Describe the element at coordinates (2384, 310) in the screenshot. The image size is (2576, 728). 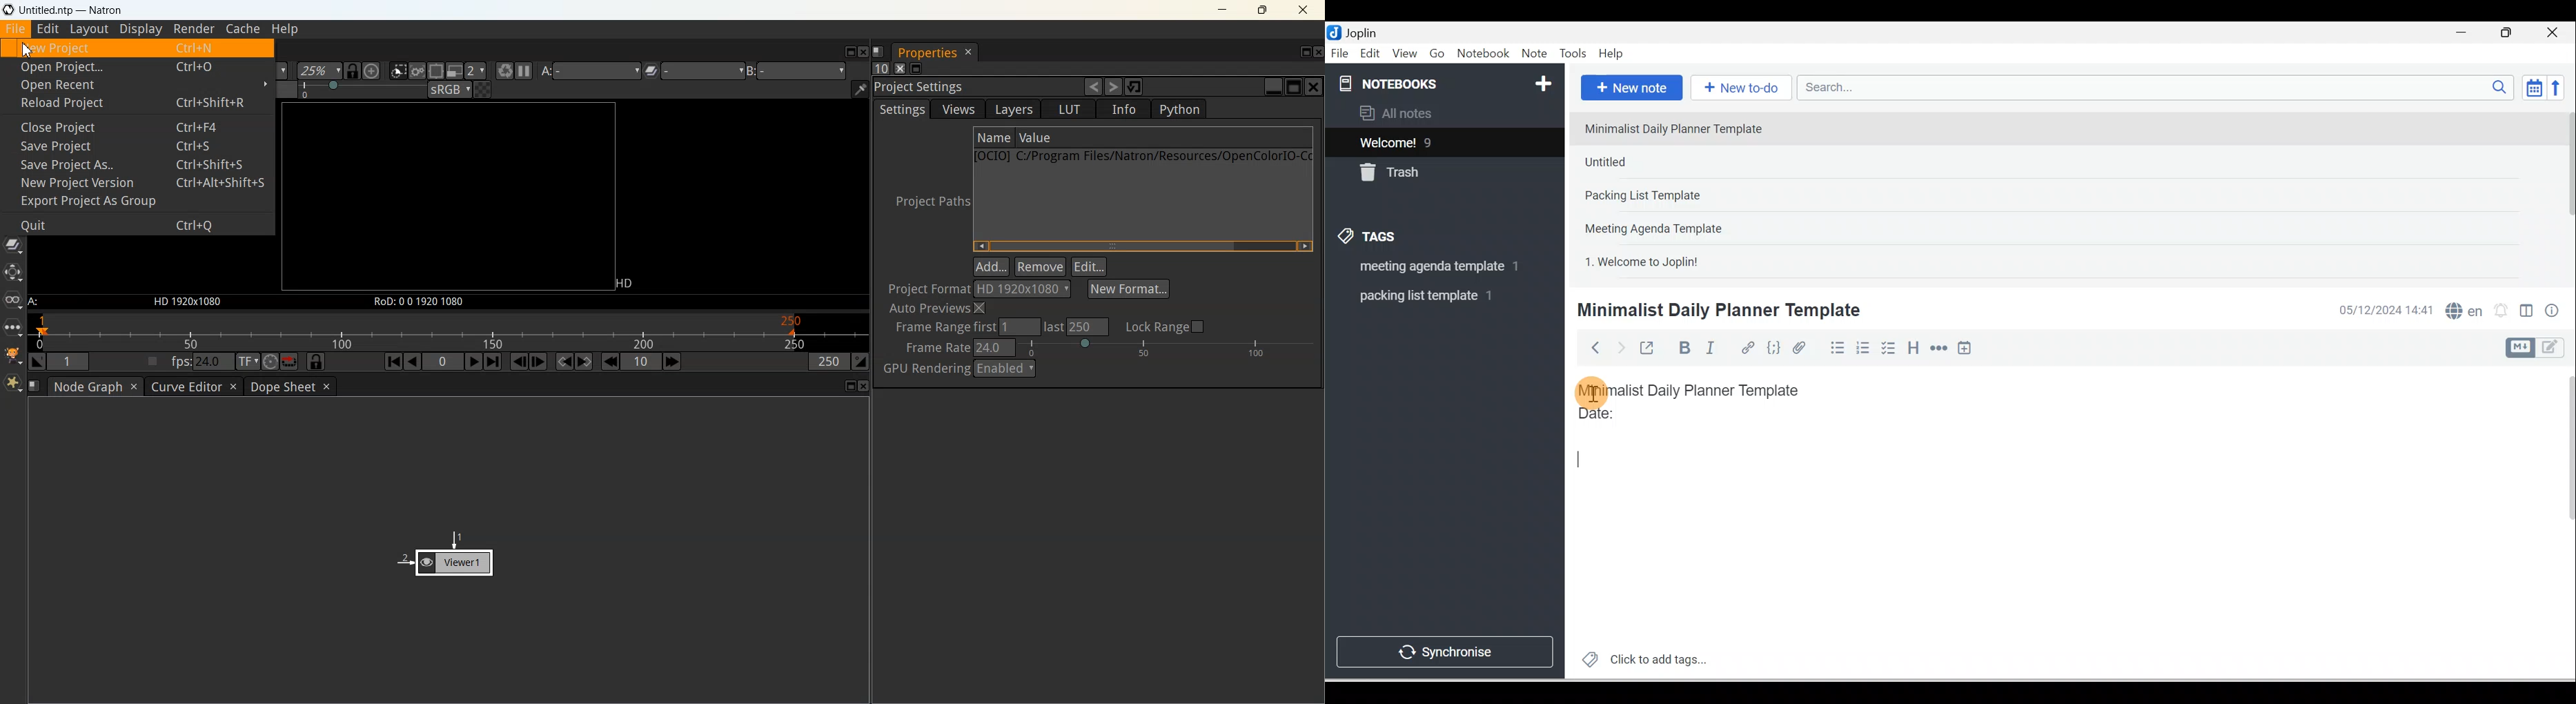
I see `Date & time` at that location.